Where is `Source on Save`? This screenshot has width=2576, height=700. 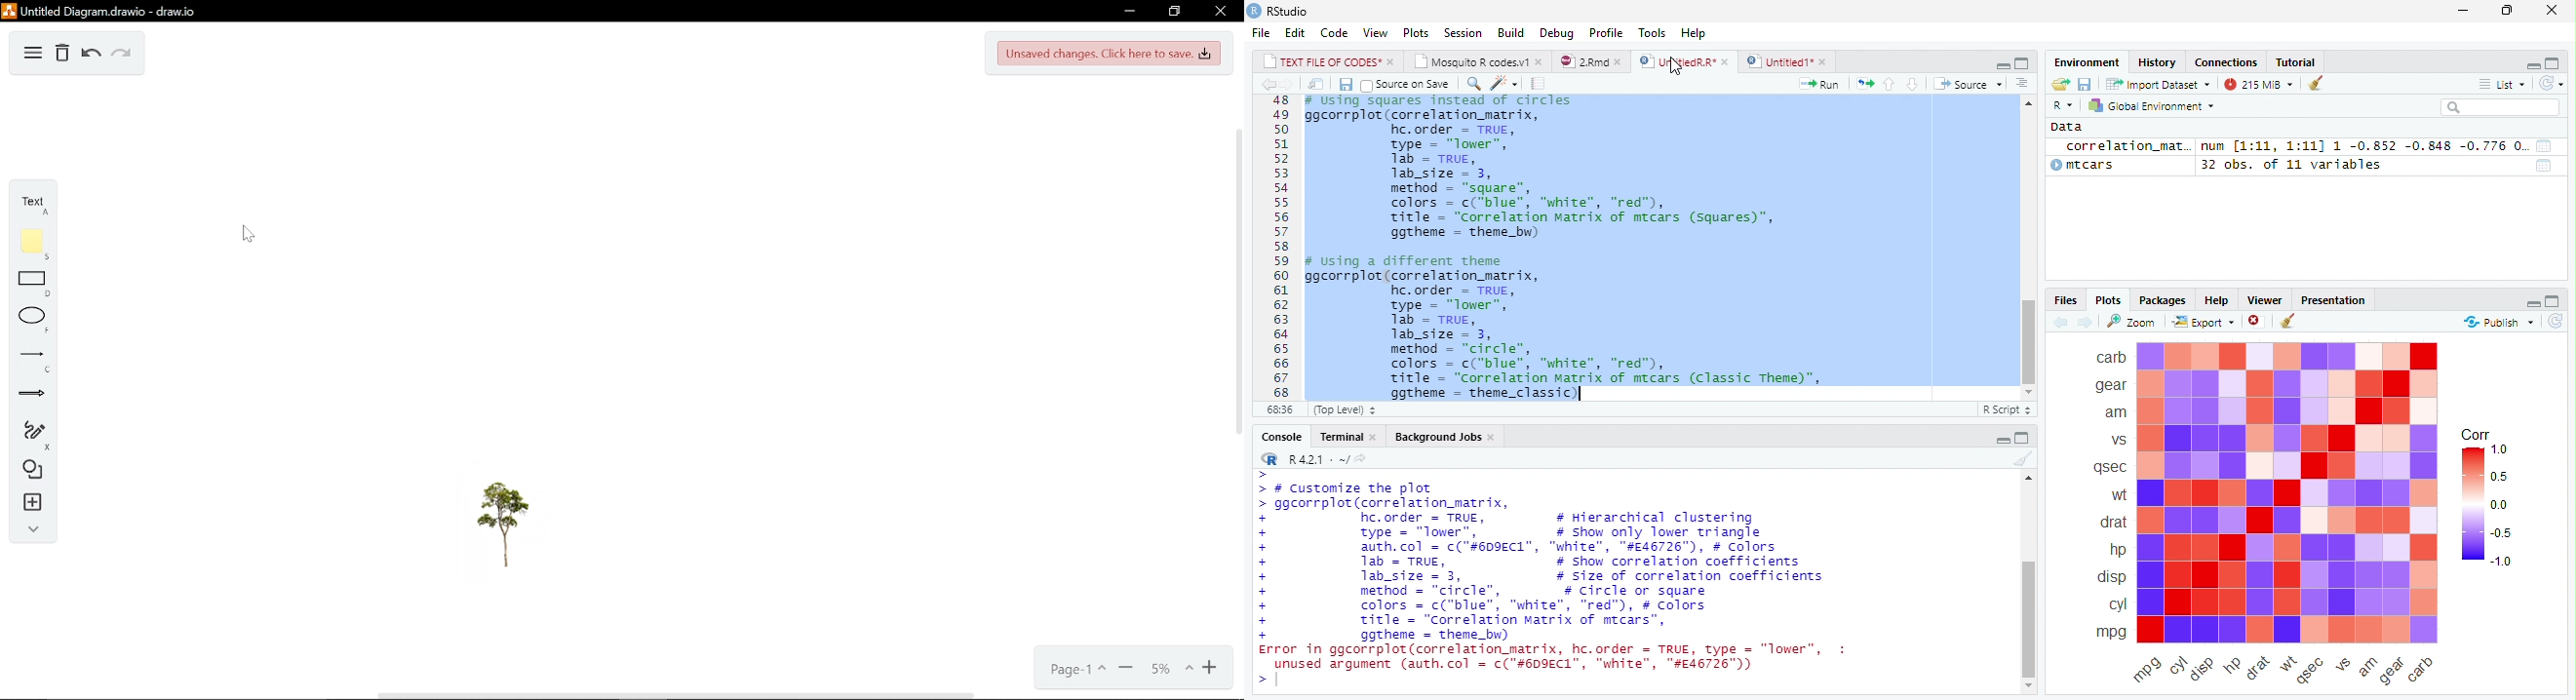
Source on Save is located at coordinates (1407, 85).